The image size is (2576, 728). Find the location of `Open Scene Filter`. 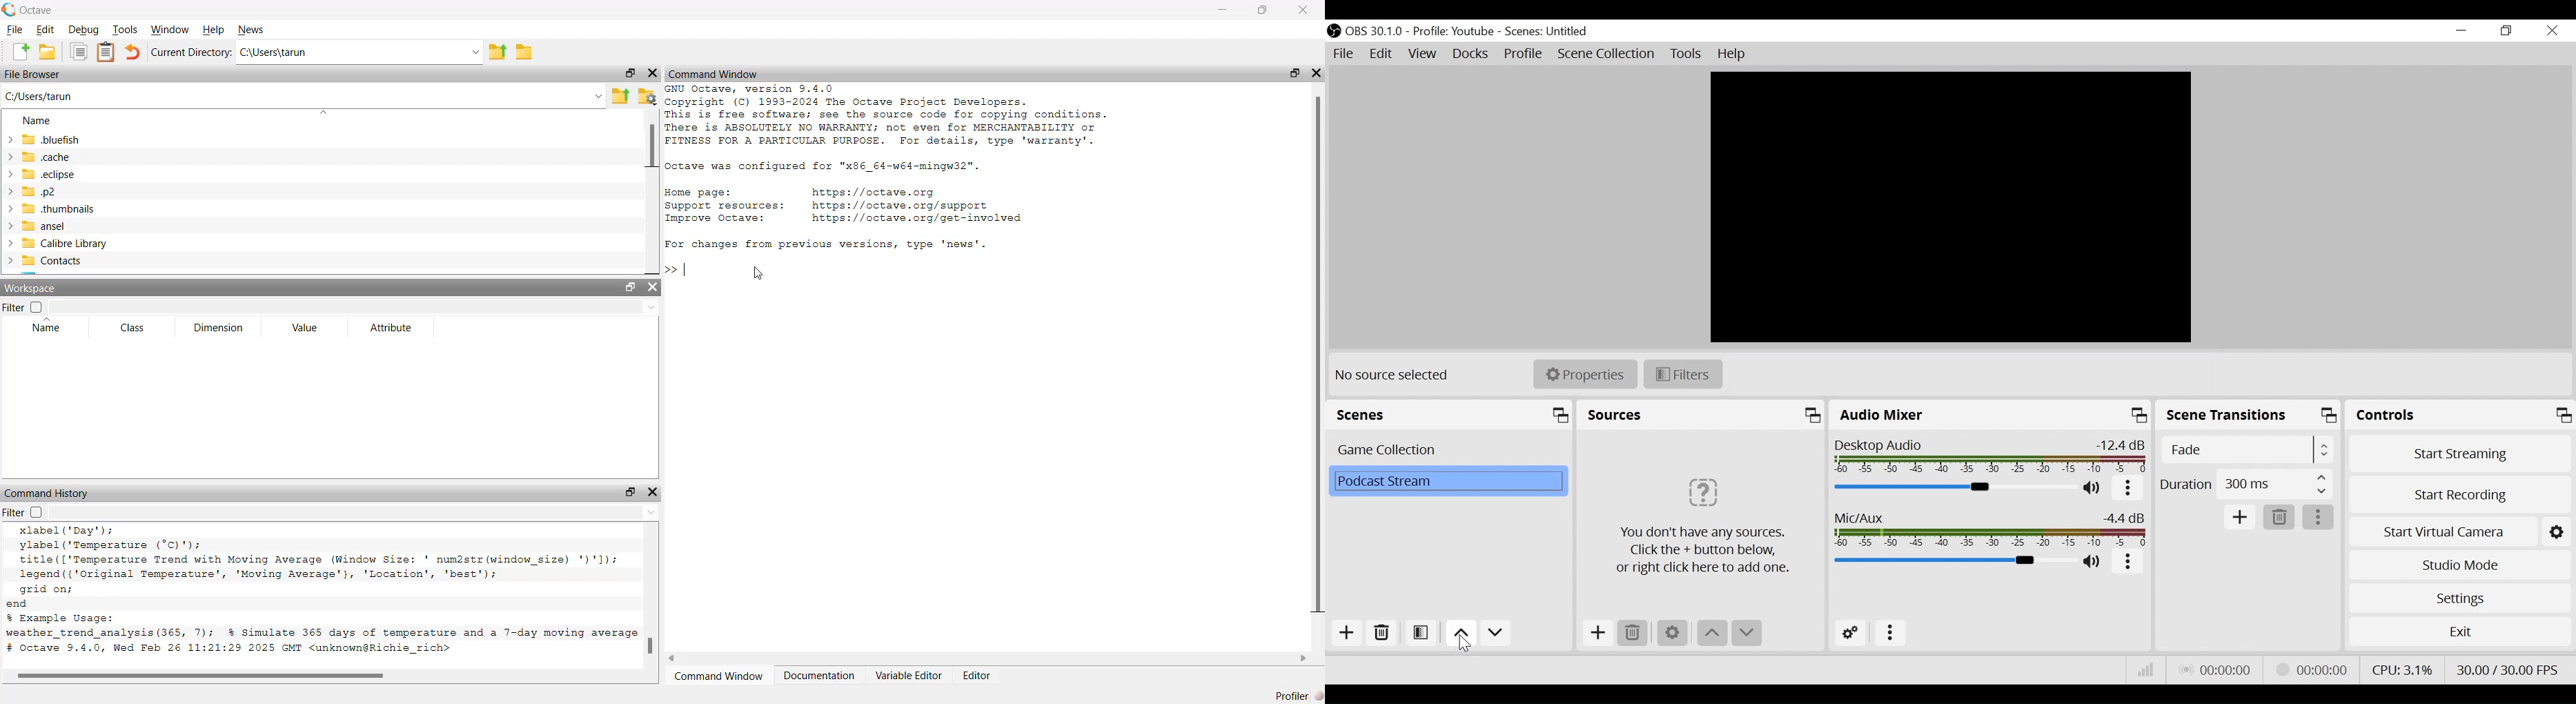

Open Scene Filter is located at coordinates (1422, 634).